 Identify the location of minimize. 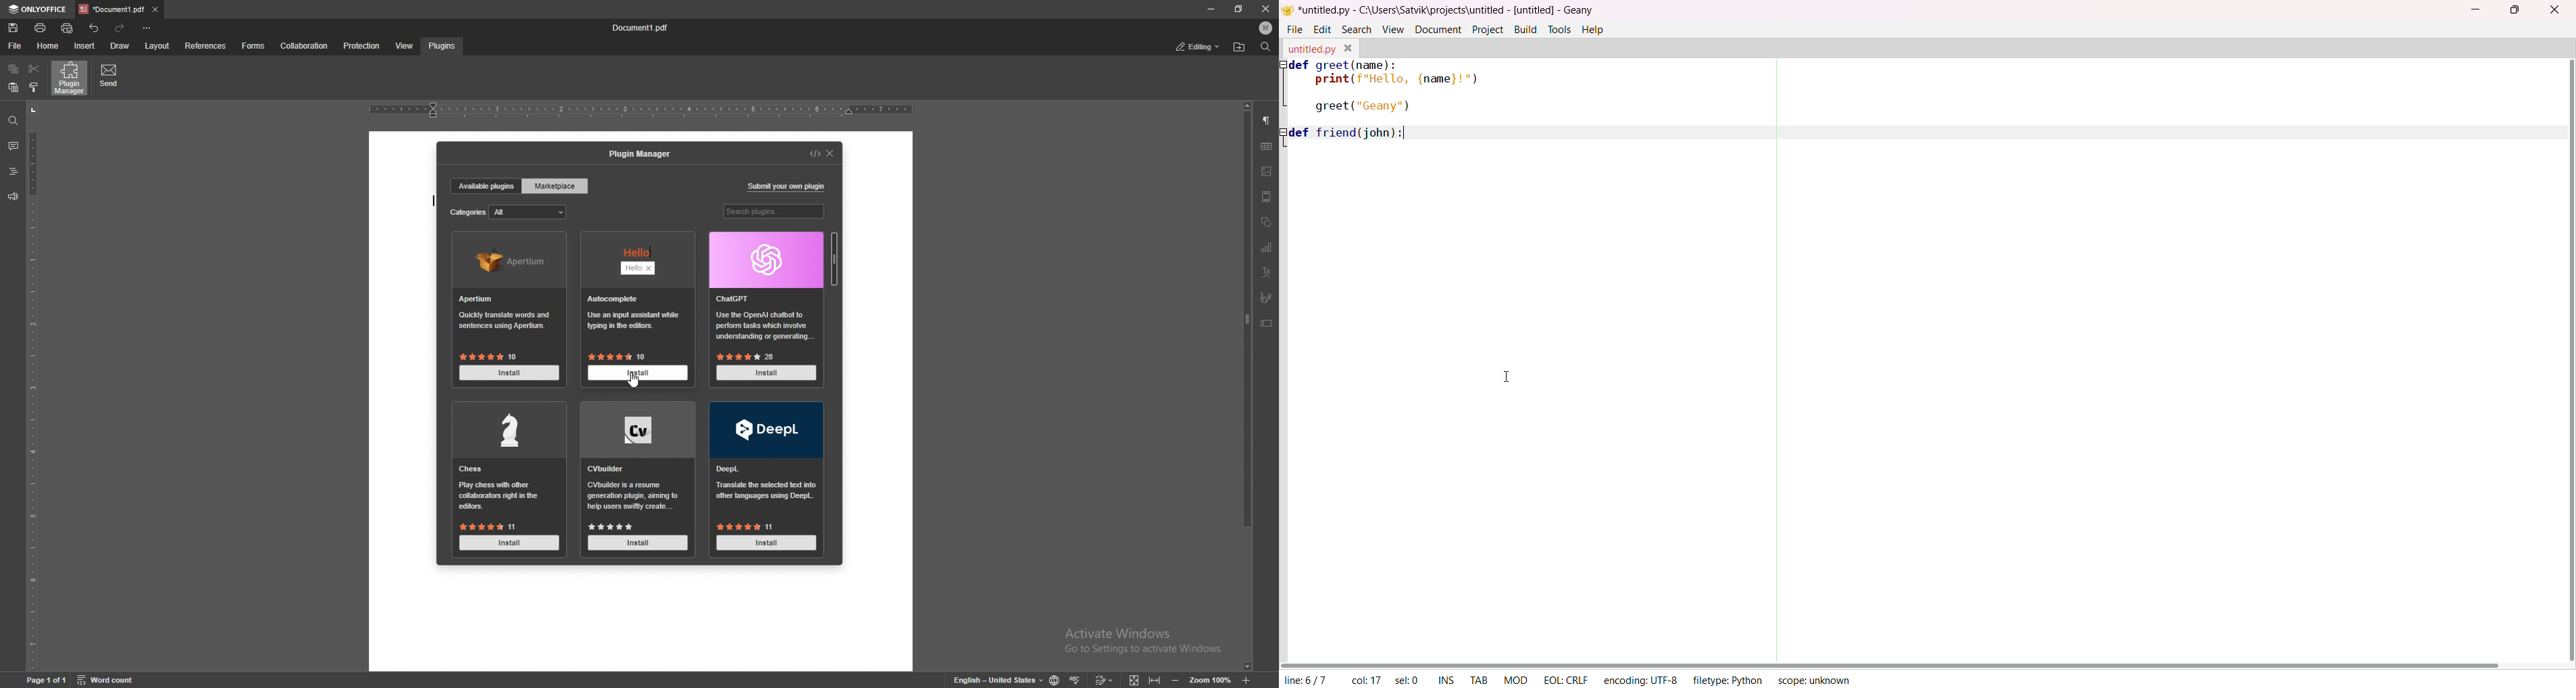
(2471, 11).